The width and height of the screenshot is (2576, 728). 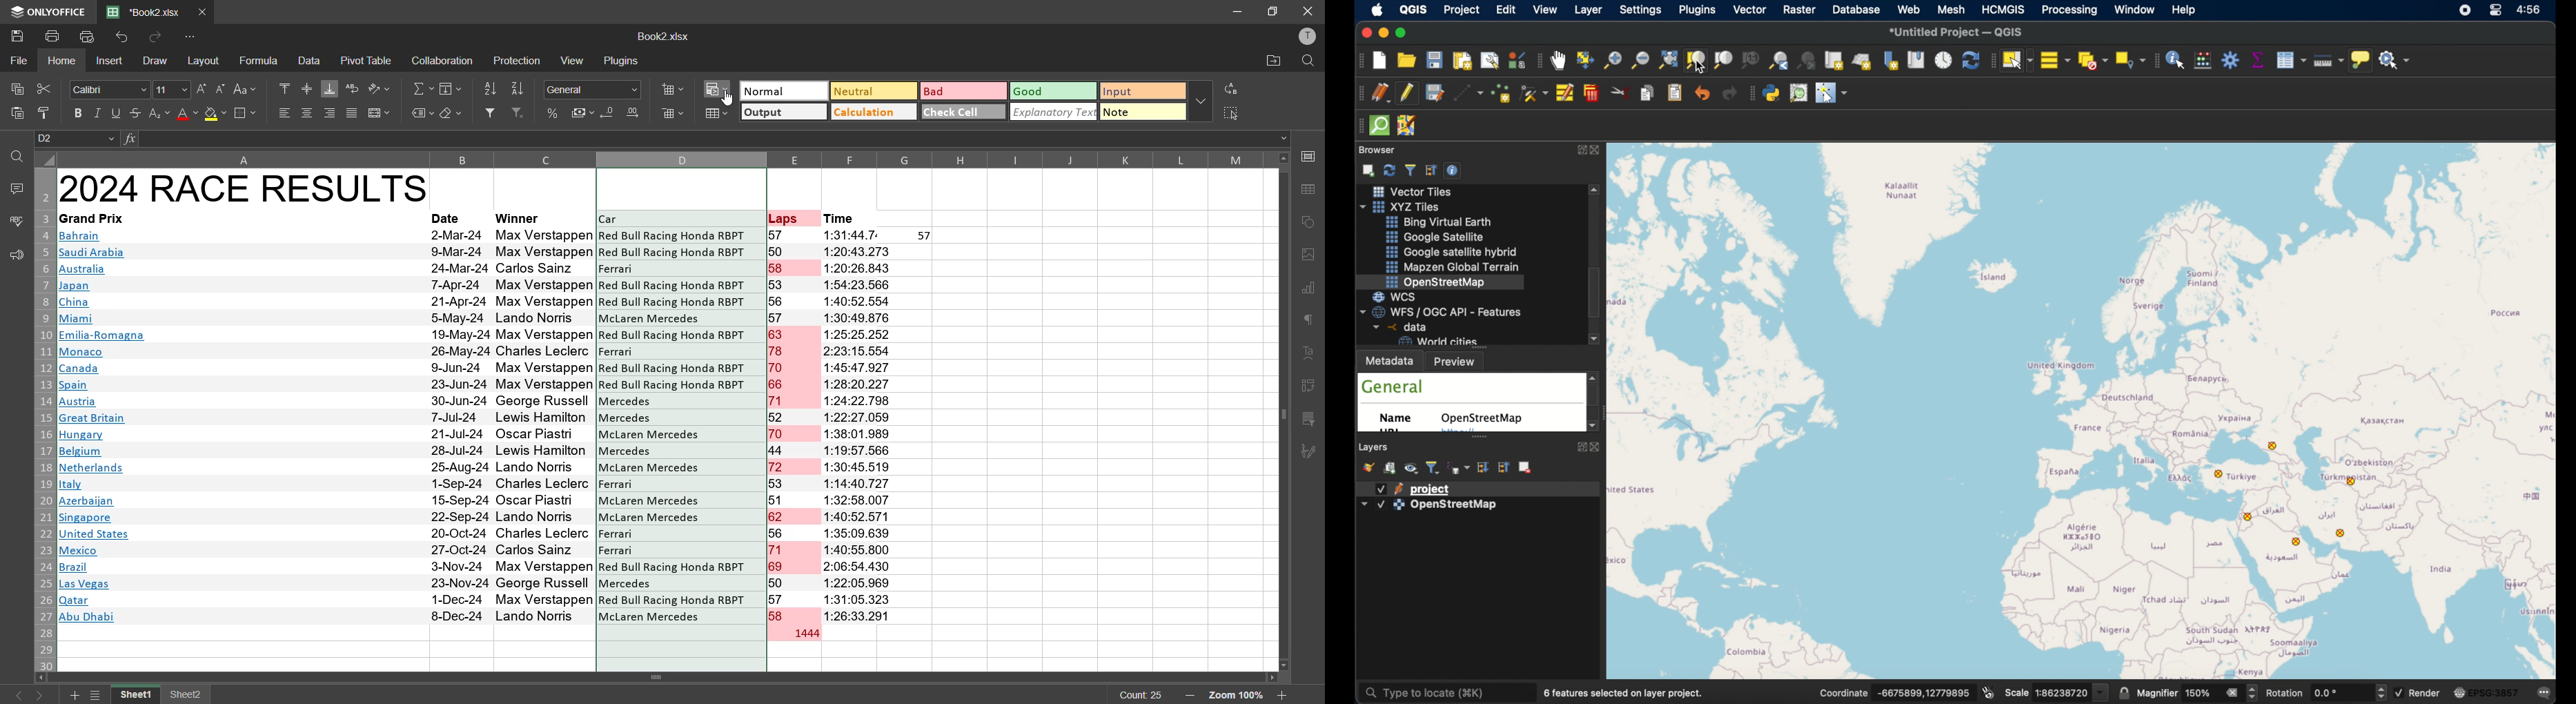 What do you see at coordinates (957, 94) in the screenshot?
I see `bad` at bounding box center [957, 94].